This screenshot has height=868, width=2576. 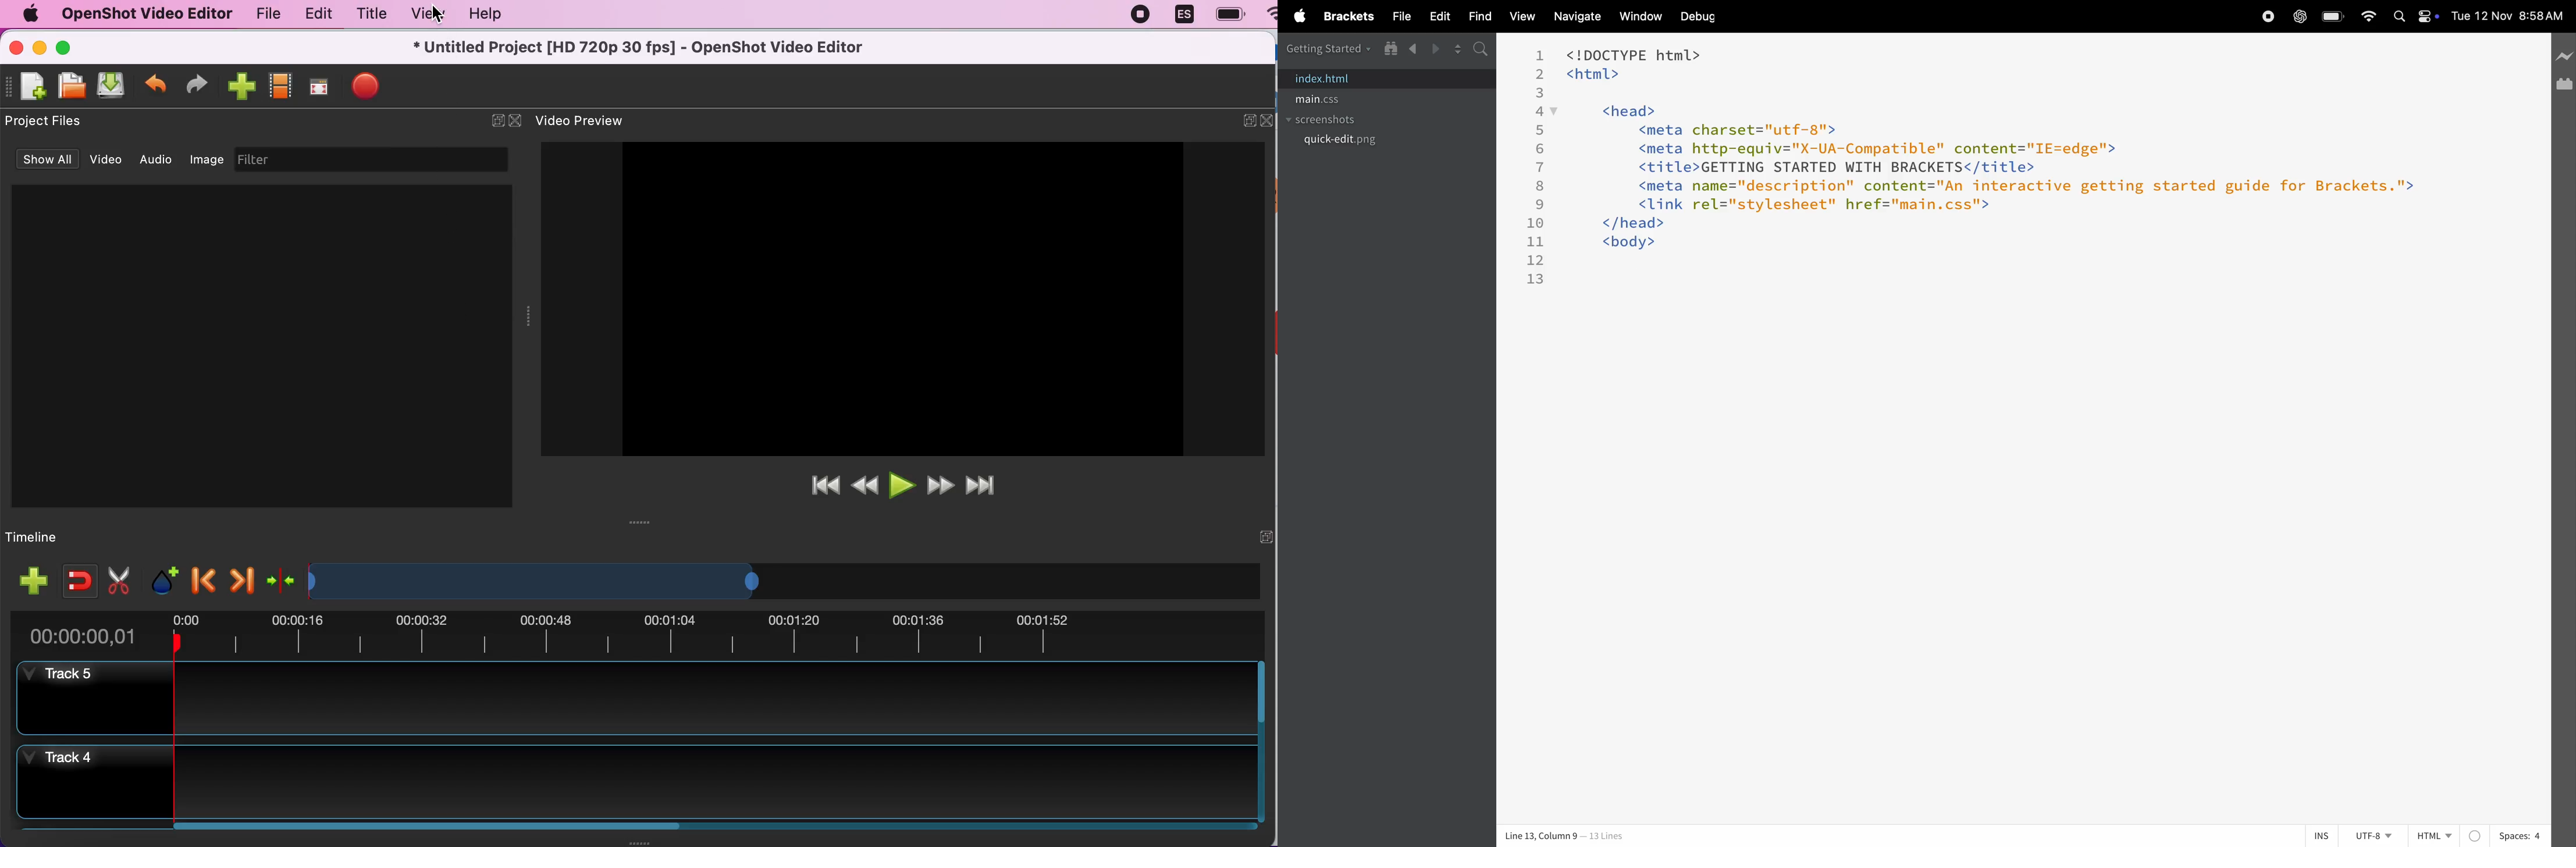 What do you see at coordinates (2264, 17) in the screenshot?
I see `record` at bounding box center [2264, 17].